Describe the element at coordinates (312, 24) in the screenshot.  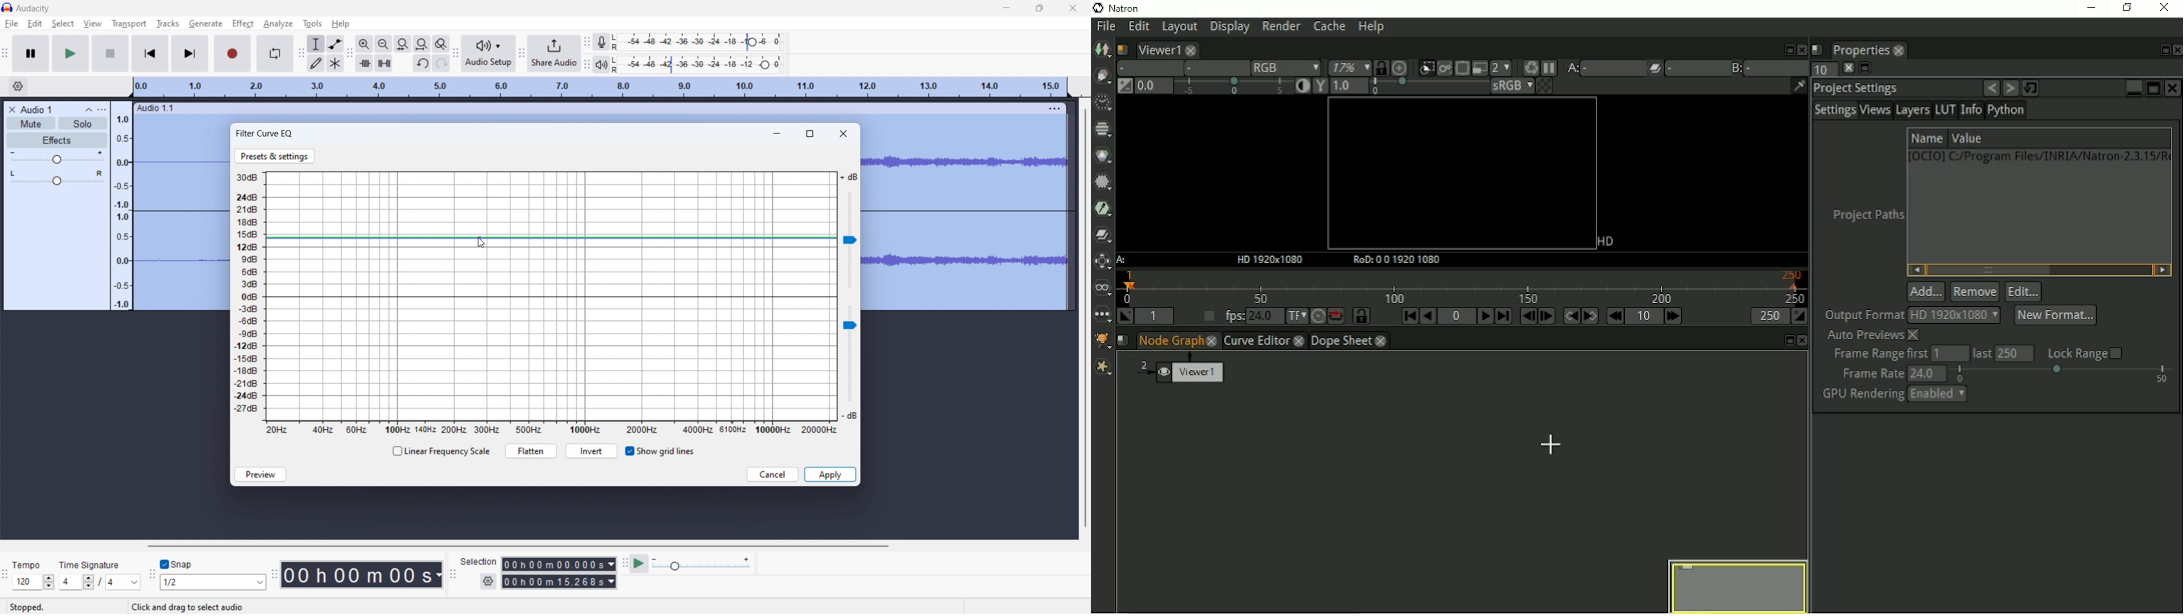
I see `tools` at that location.